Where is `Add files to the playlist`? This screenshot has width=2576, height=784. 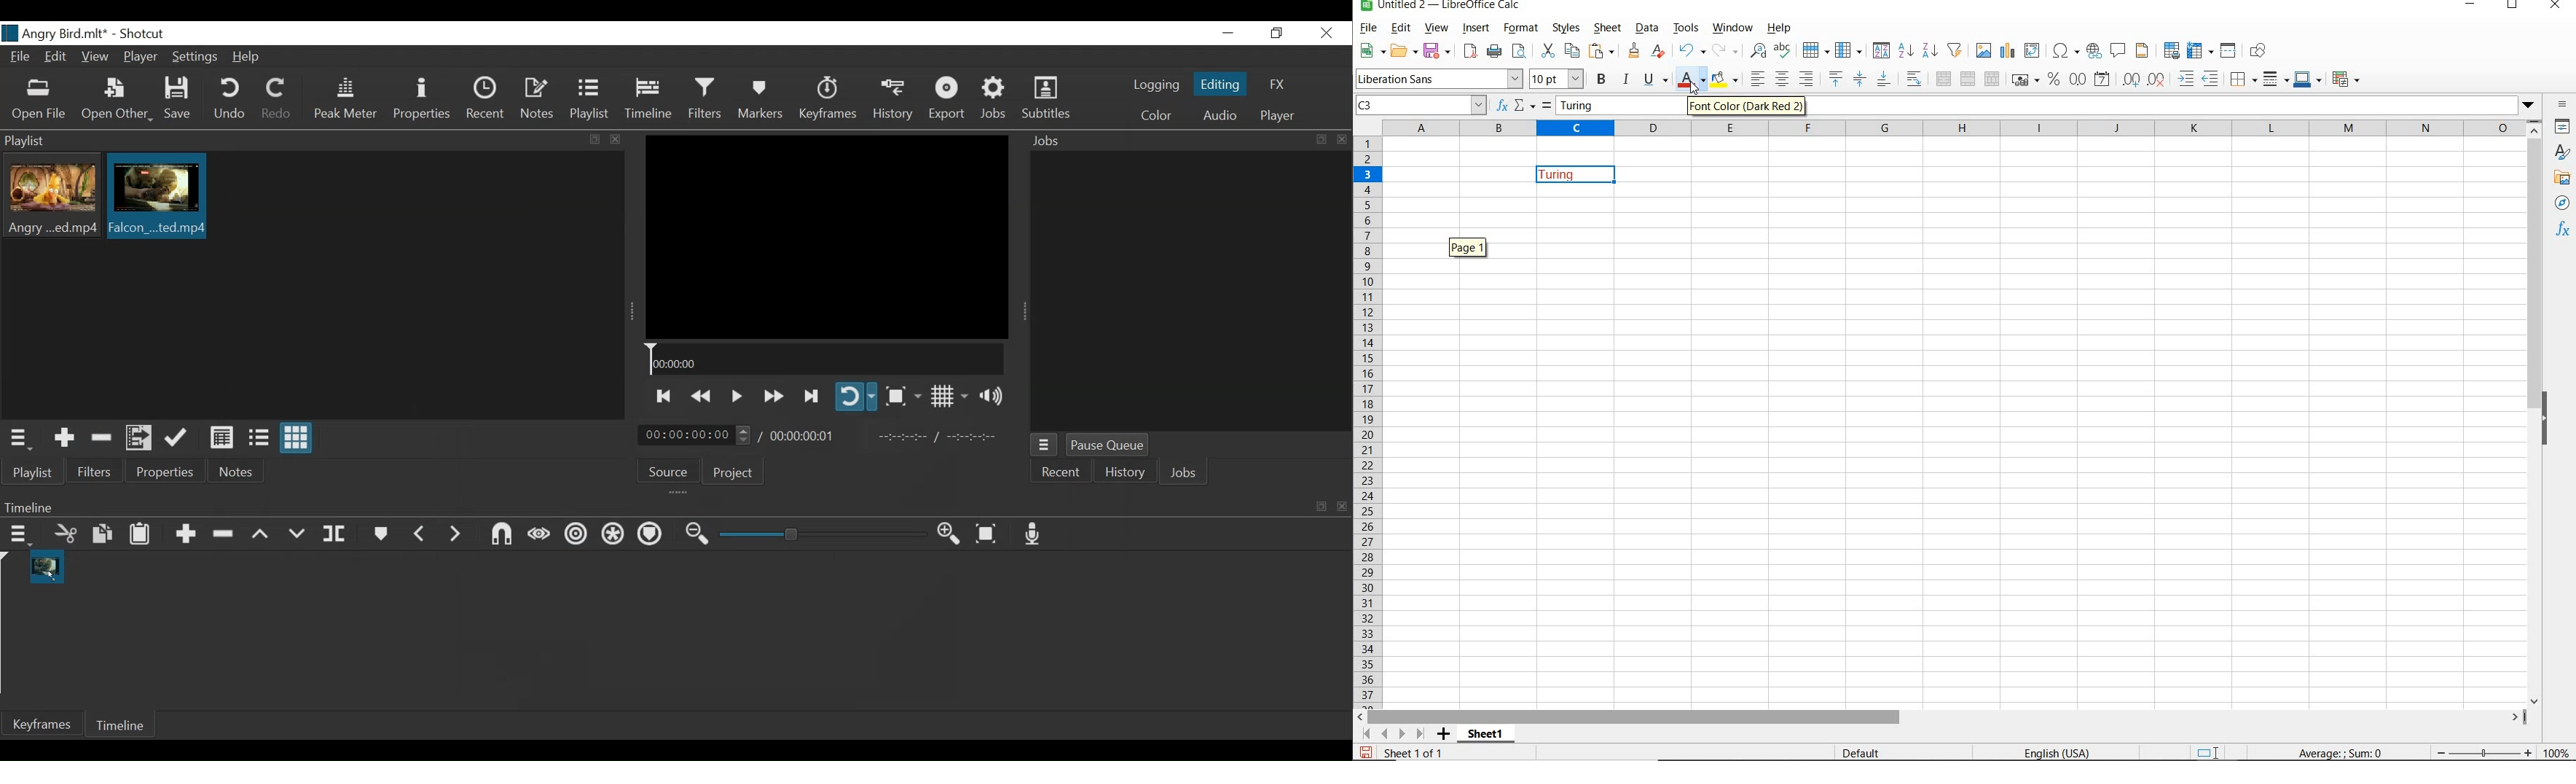
Add files to the playlist is located at coordinates (141, 436).